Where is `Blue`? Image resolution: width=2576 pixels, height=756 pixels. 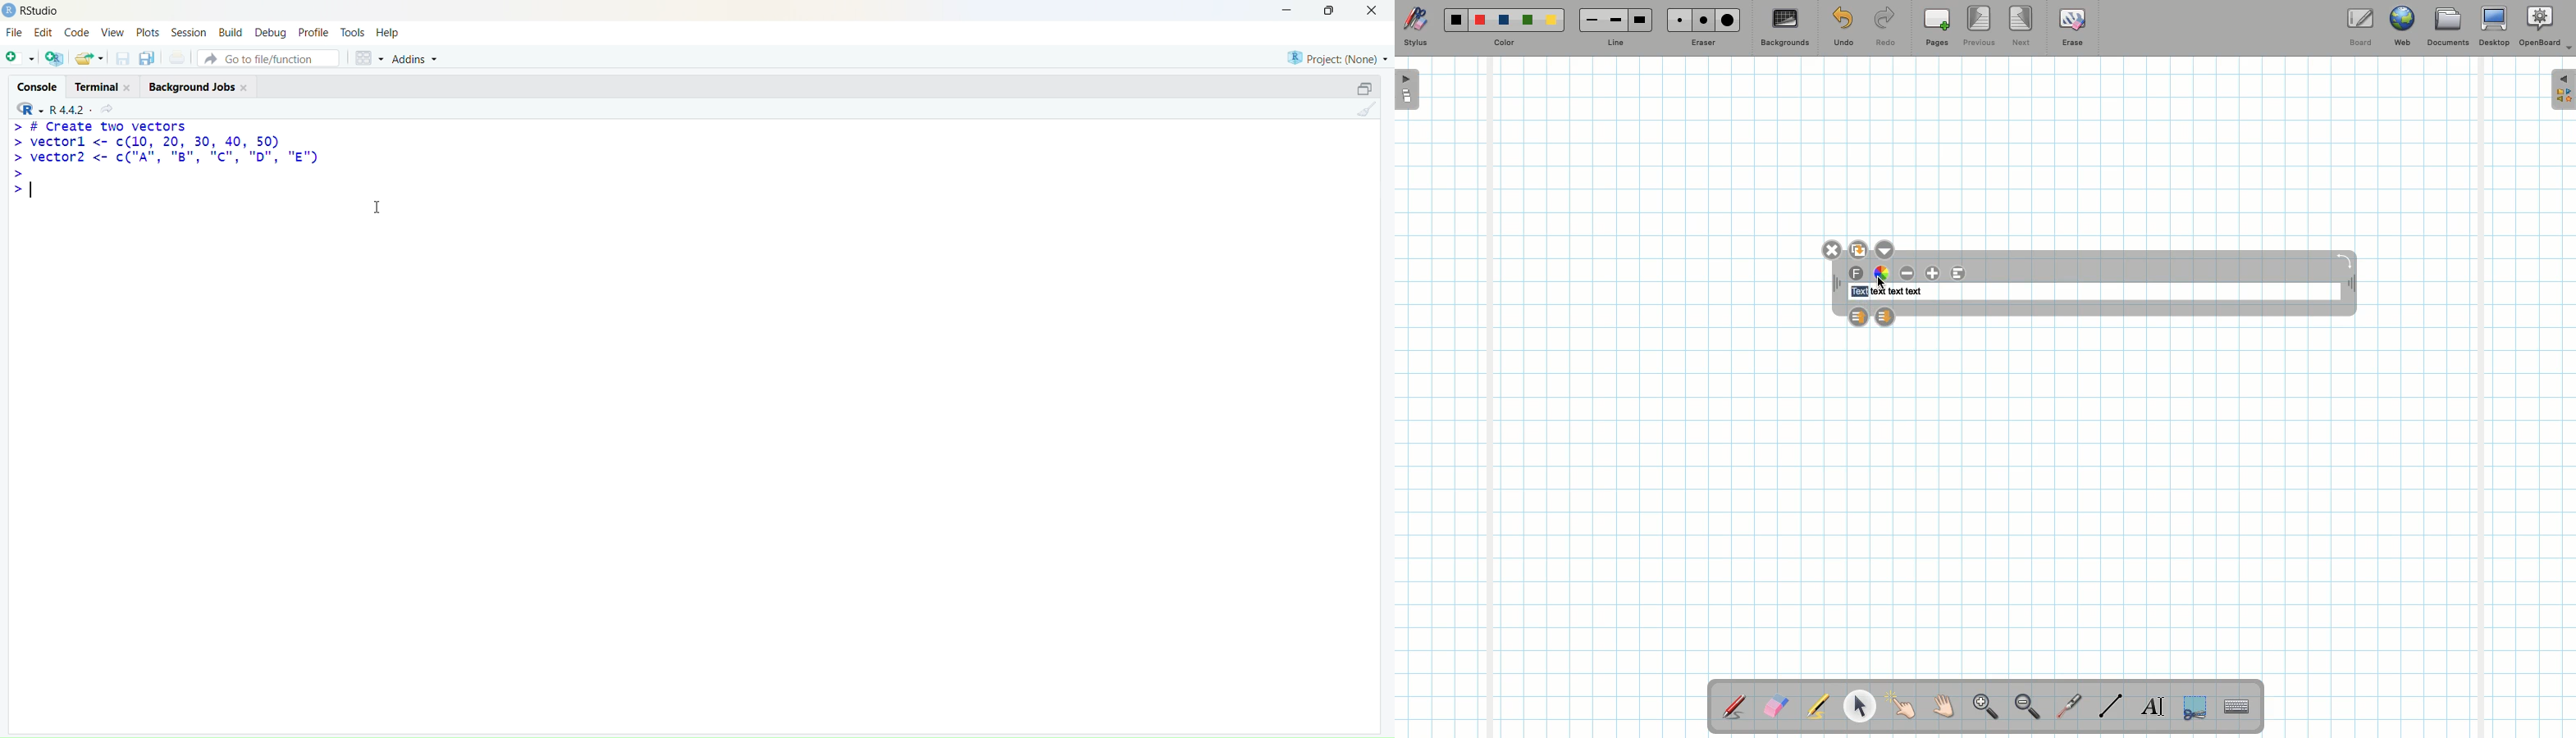 Blue is located at coordinates (1505, 20).